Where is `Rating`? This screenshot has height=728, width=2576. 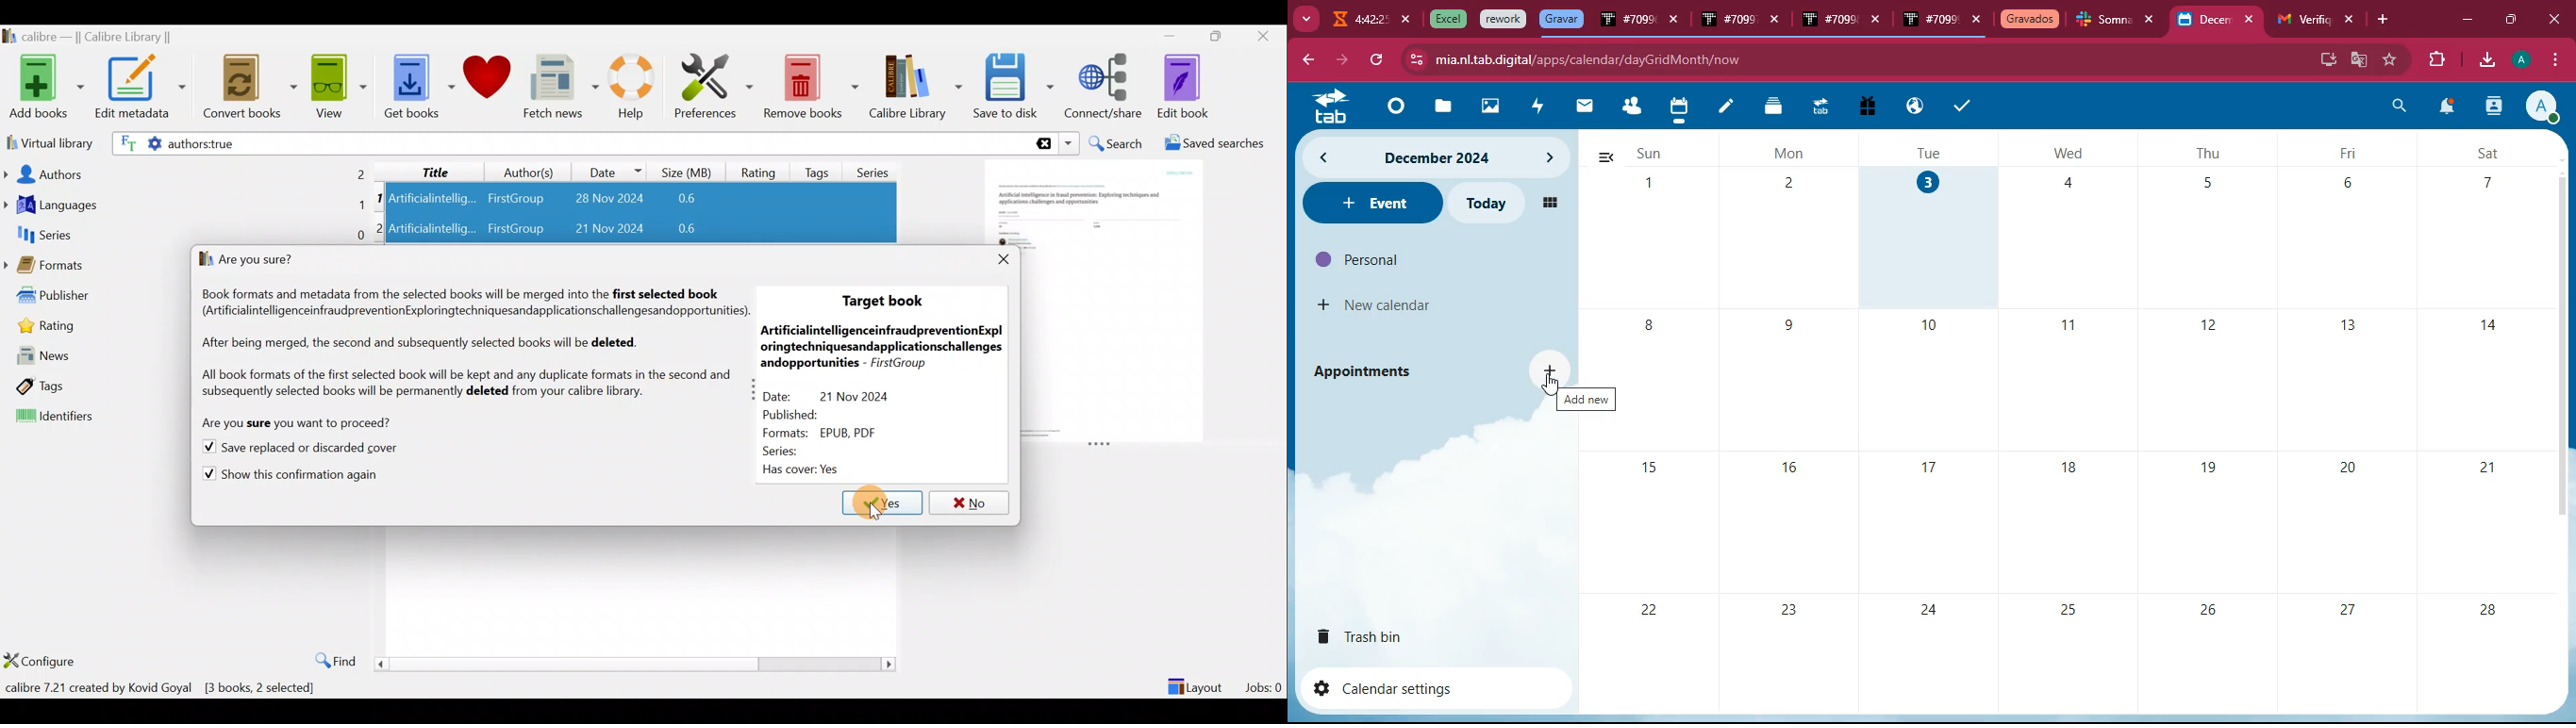 Rating is located at coordinates (759, 170).